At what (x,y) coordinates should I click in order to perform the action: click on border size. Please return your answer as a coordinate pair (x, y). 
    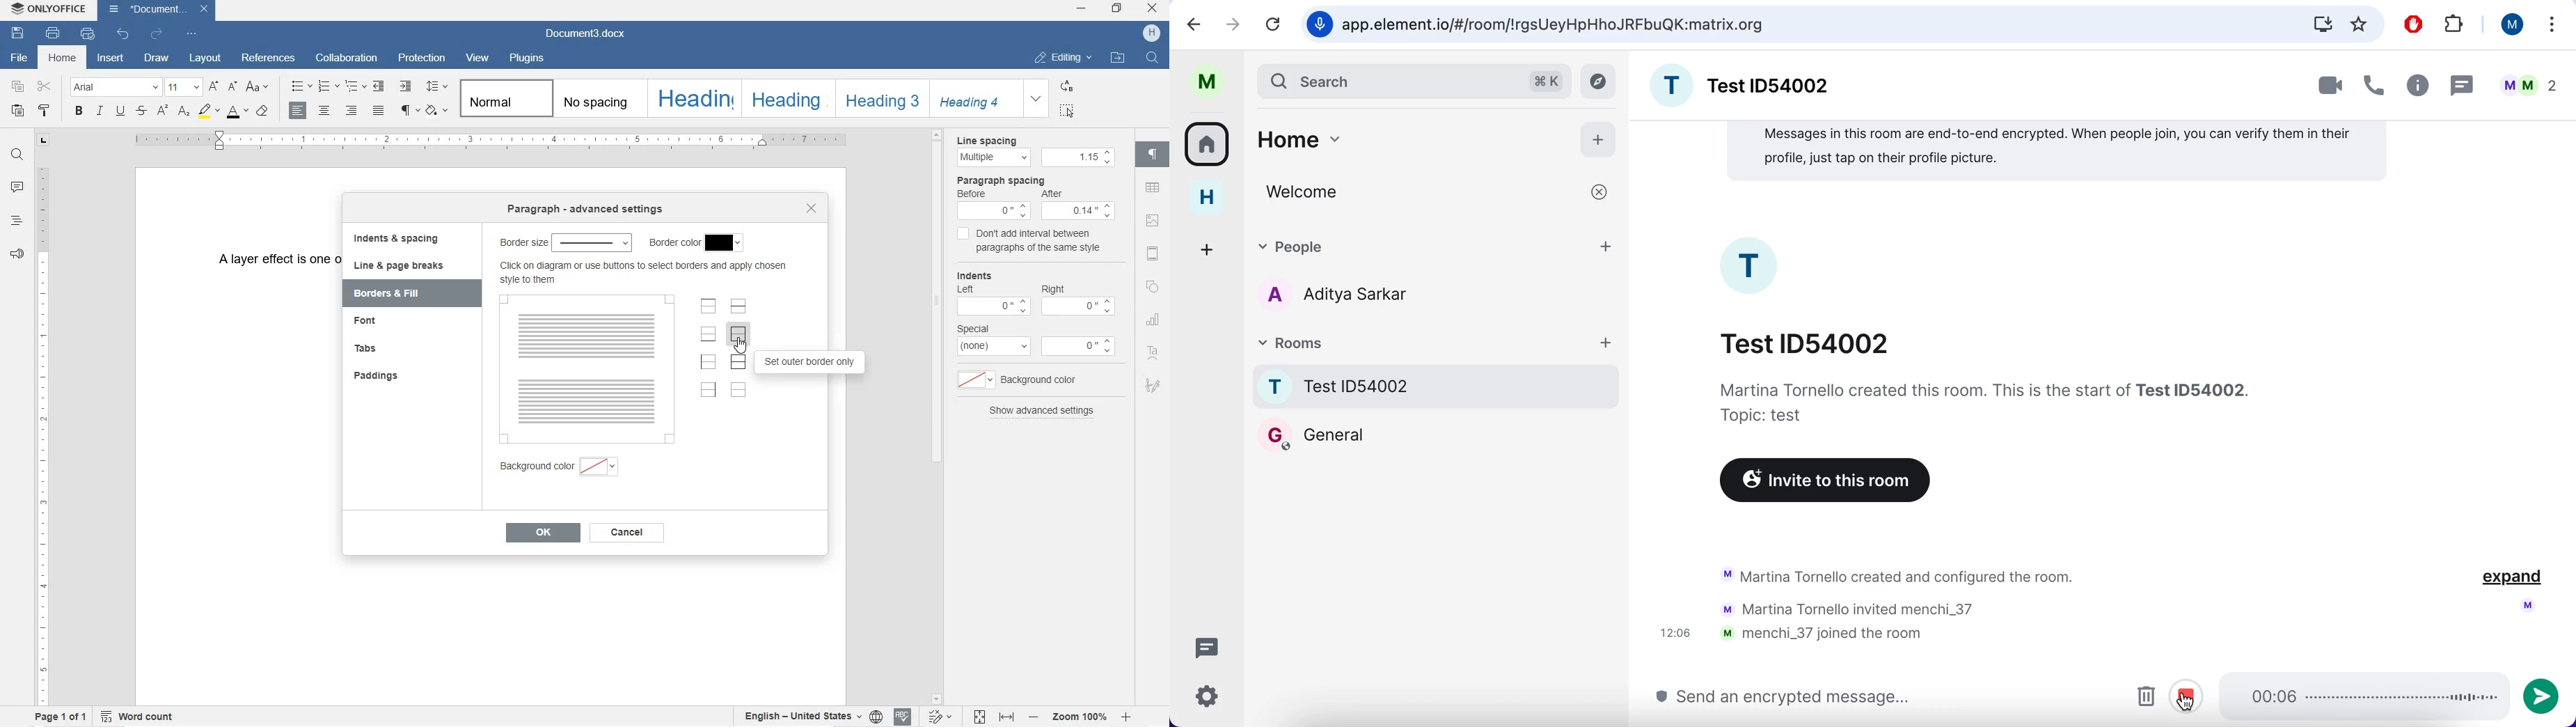
    Looking at the image, I should click on (566, 242).